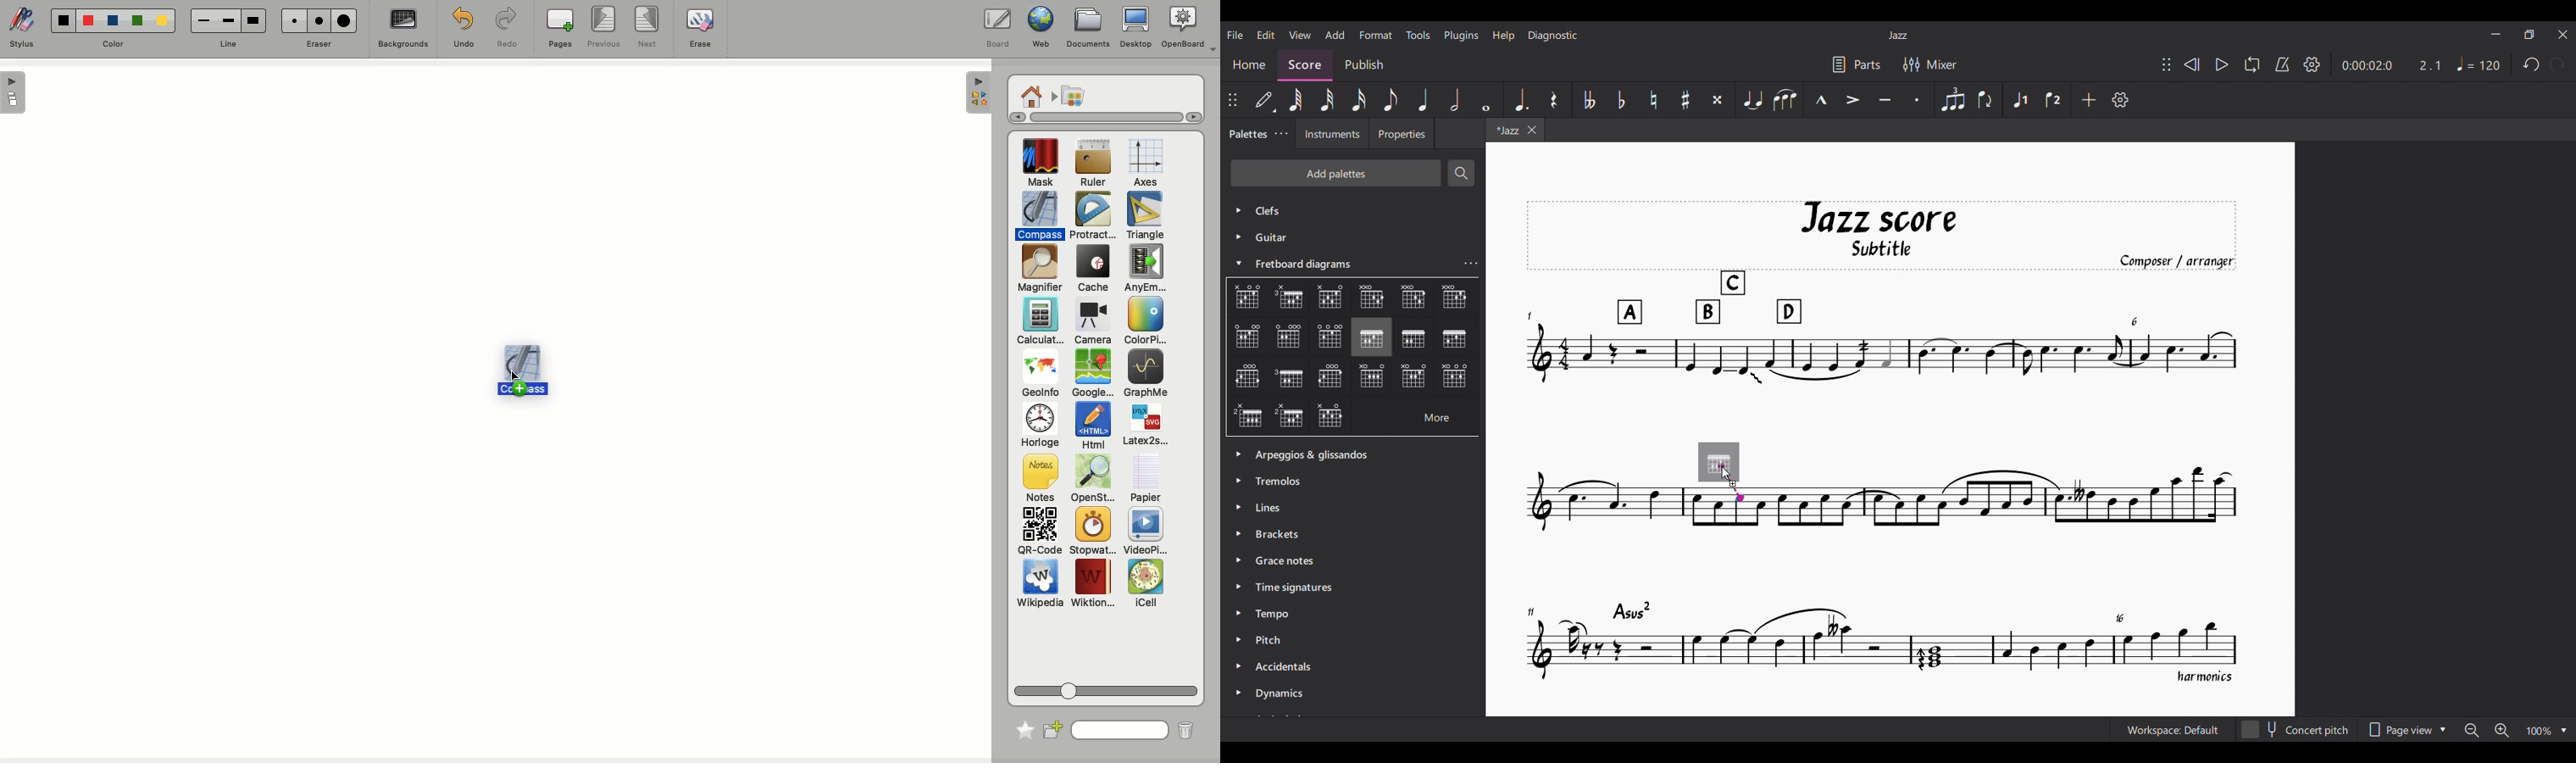  What do you see at coordinates (228, 20) in the screenshot?
I see `line2` at bounding box center [228, 20].